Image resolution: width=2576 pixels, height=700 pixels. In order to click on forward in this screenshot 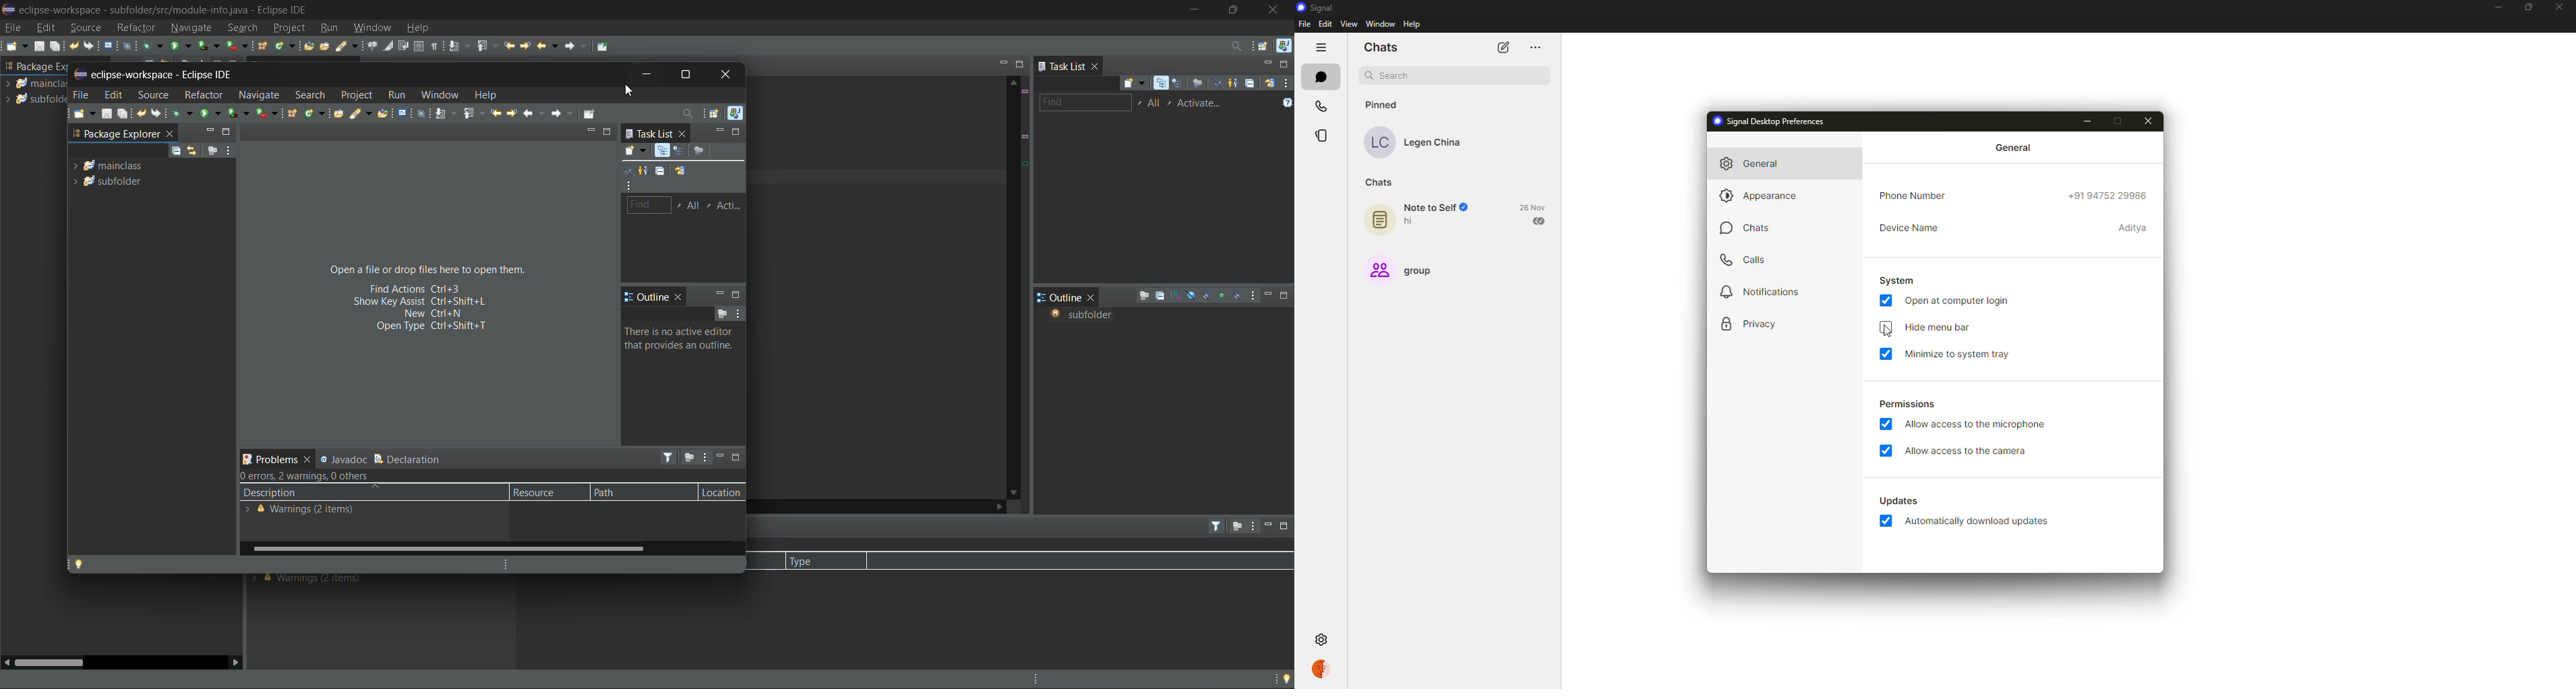, I will do `click(576, 47)`.